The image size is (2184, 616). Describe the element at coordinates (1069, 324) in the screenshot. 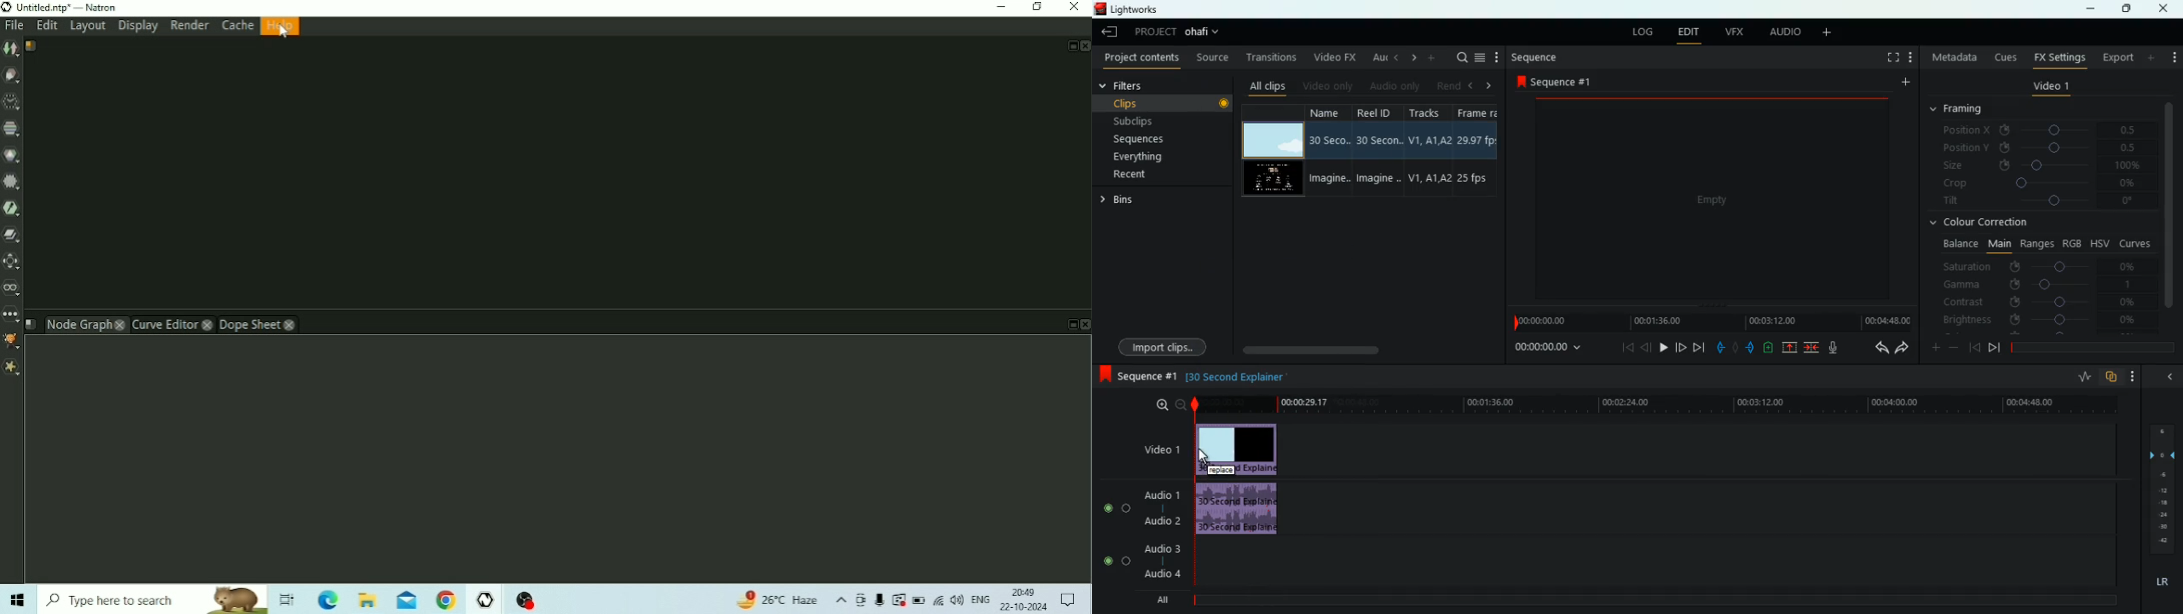

I see `Float Pane` at that location.